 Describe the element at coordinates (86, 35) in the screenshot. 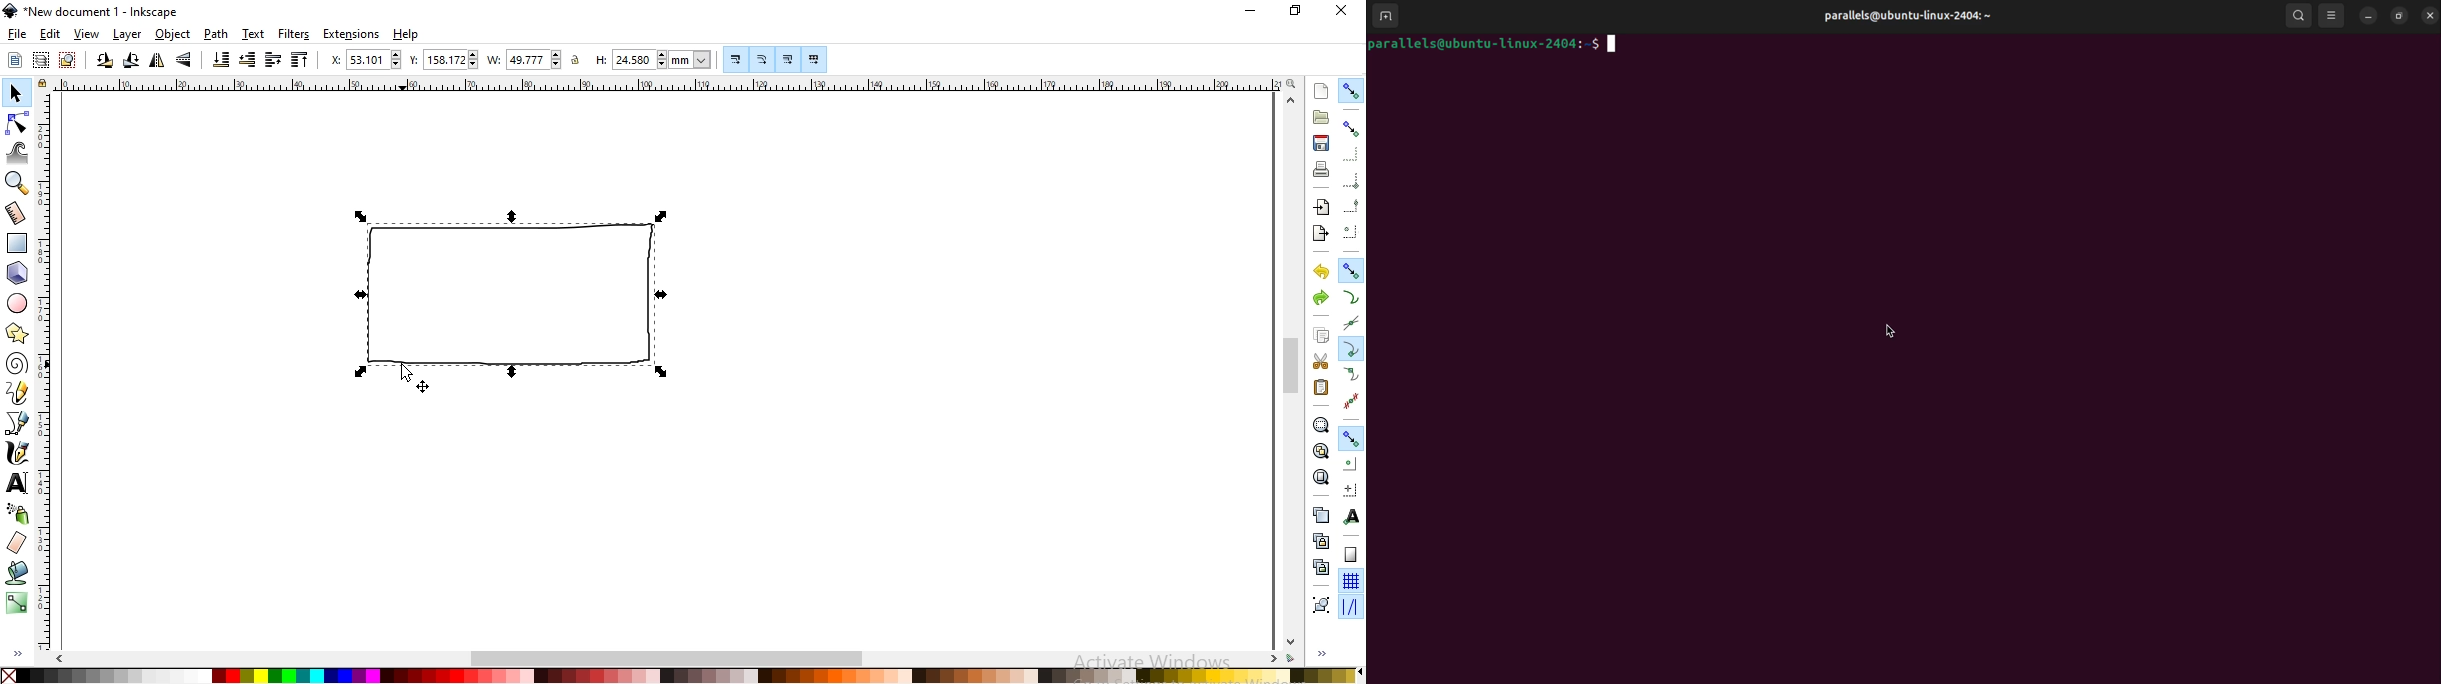

I see `view` at that location.